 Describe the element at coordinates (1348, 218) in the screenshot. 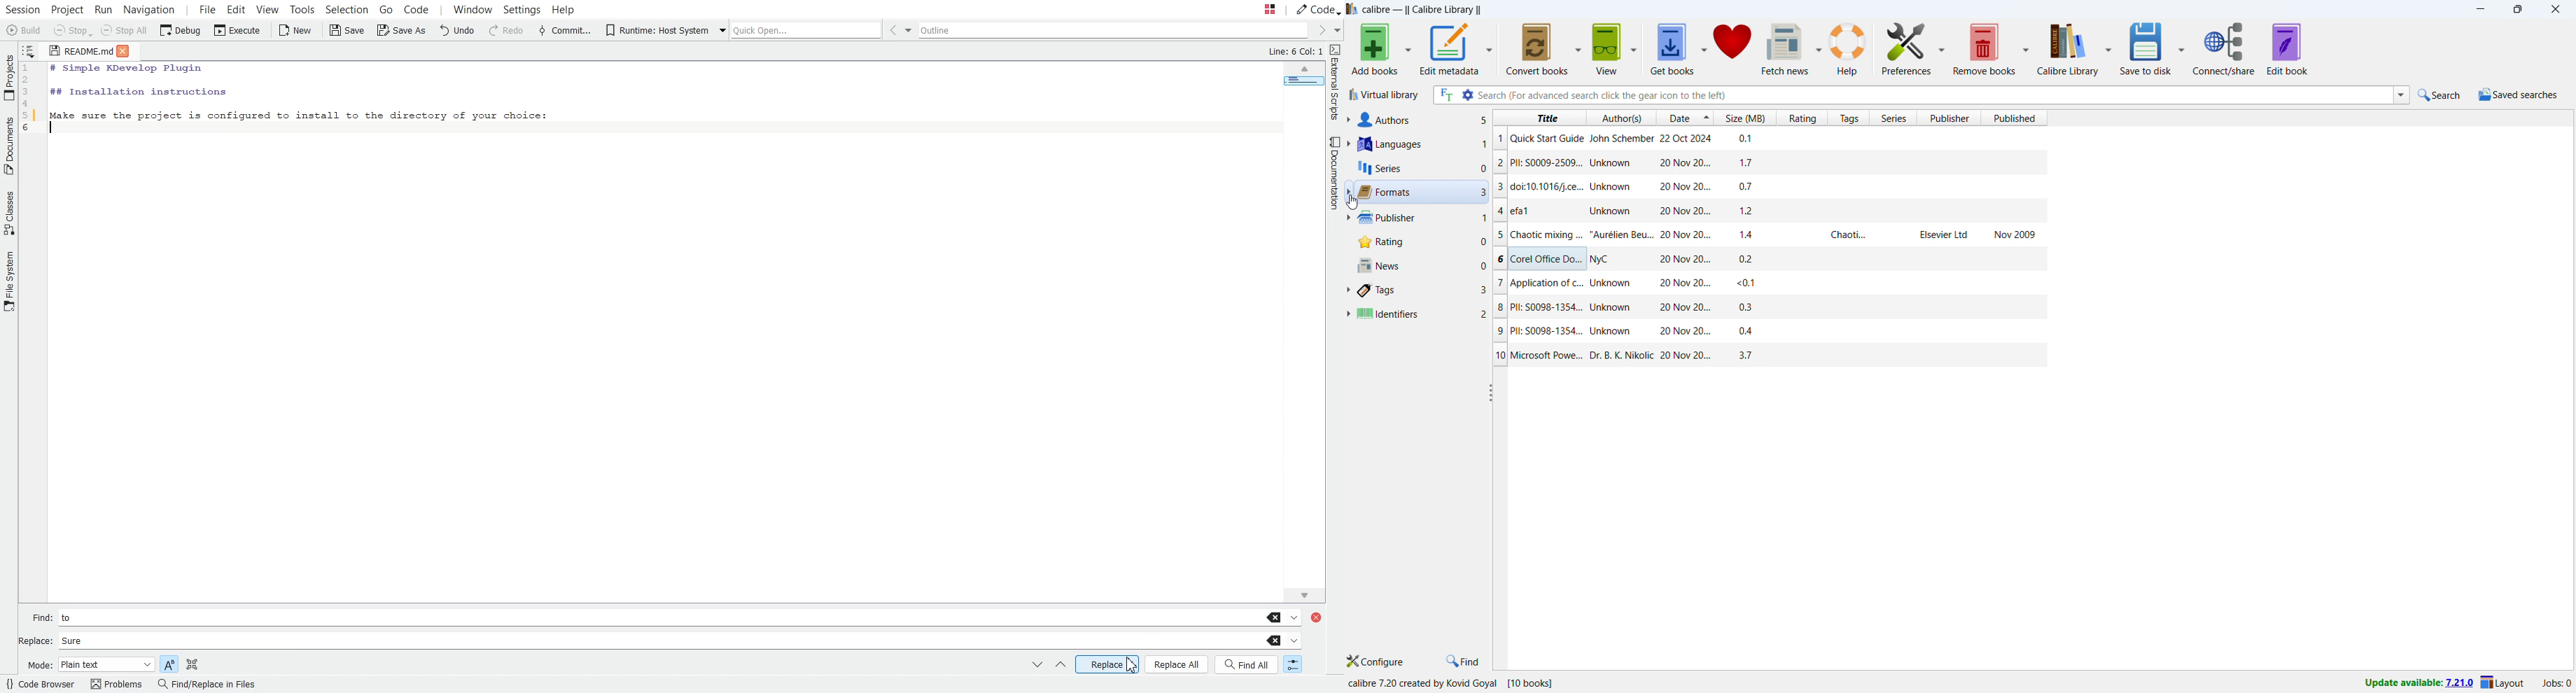

I see `expand publishers` at that location.